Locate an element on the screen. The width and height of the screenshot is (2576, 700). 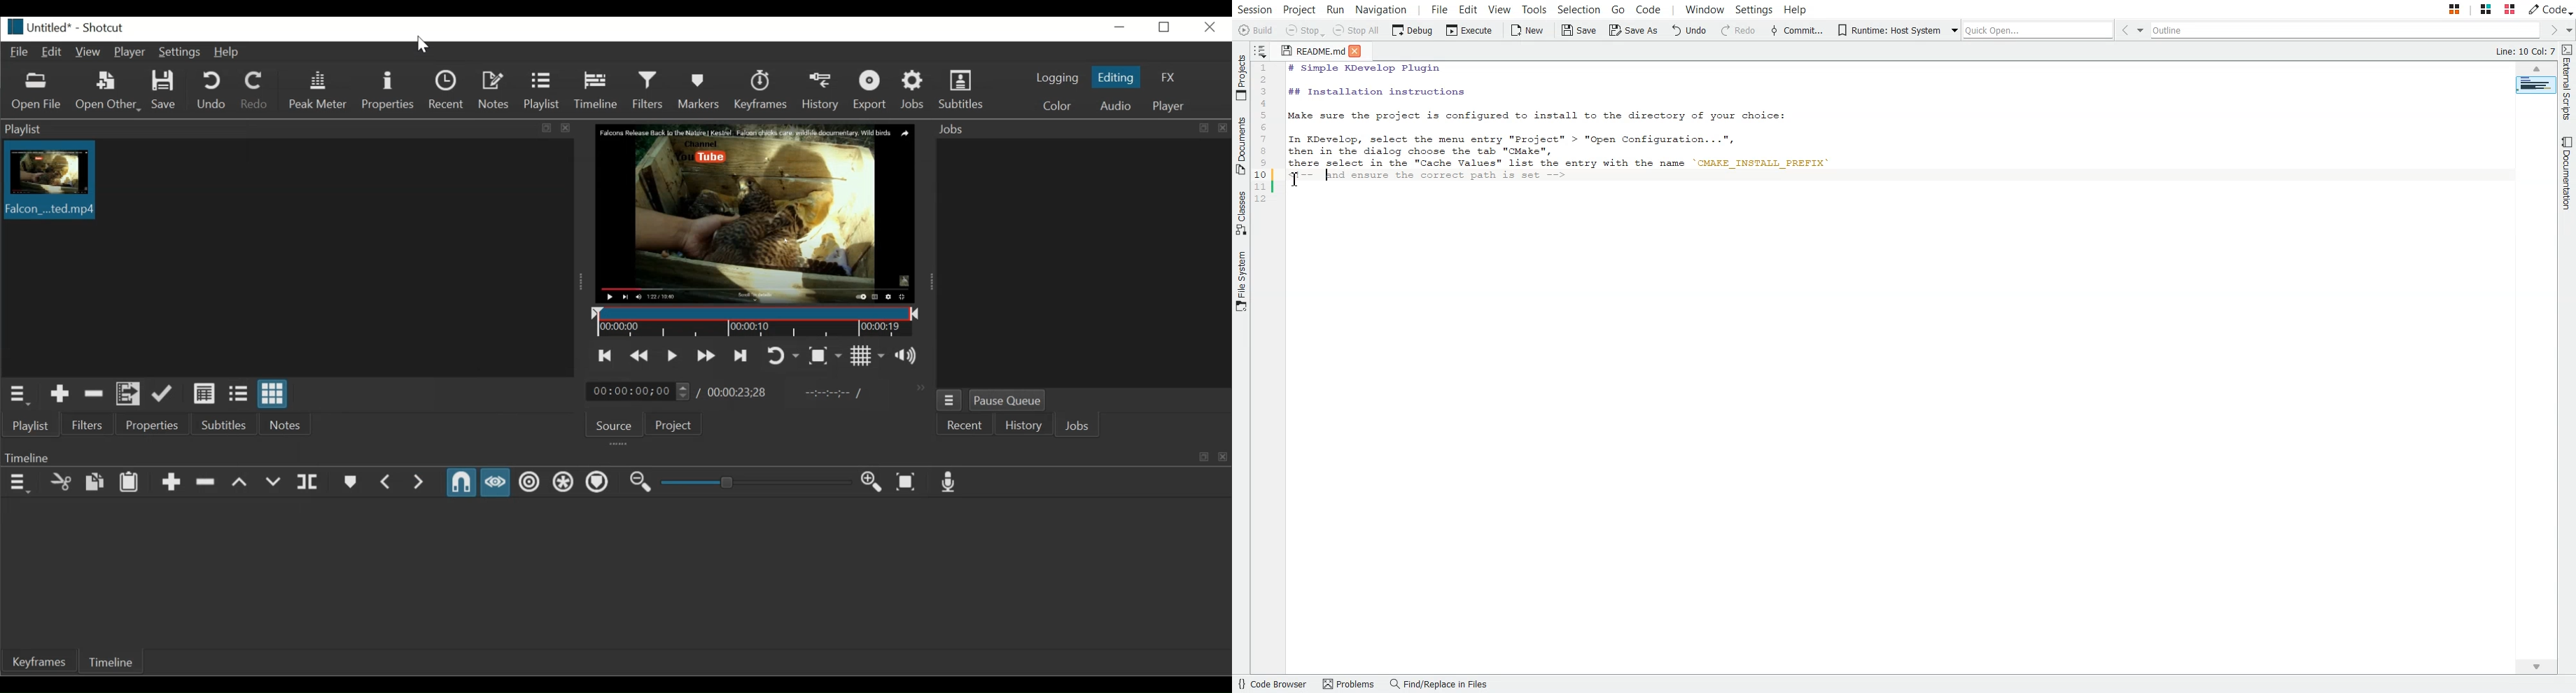
View is located at coordinates (91, 53).